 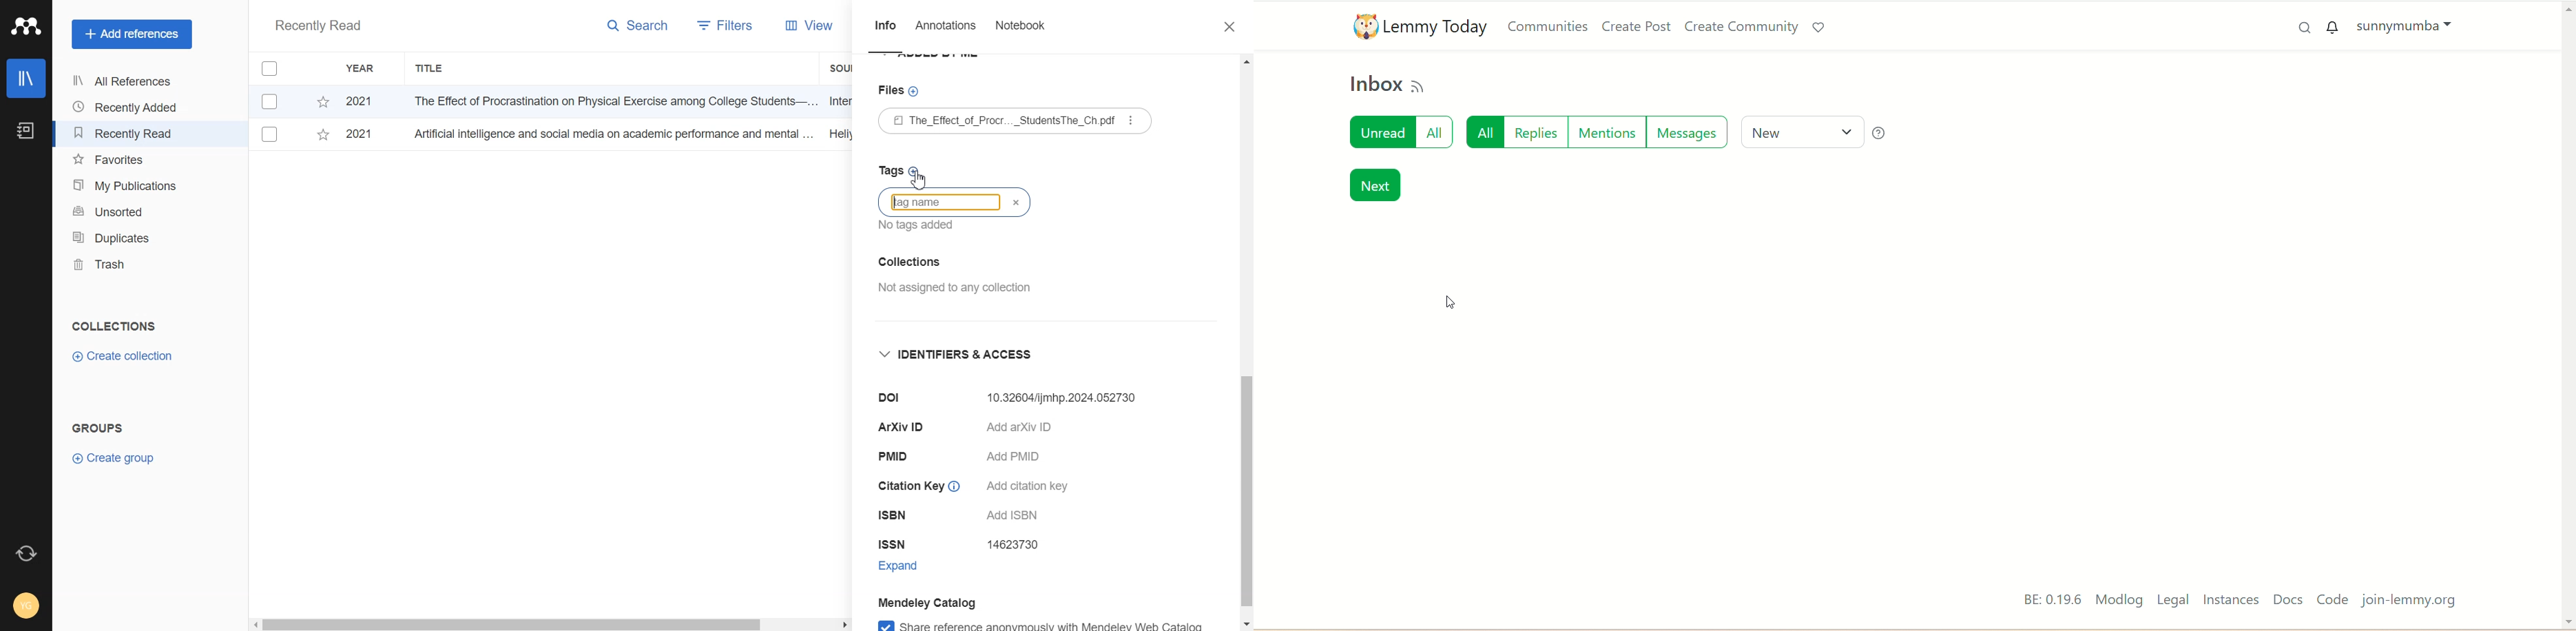 What do you see at coordinates (928, 602) in the screenshot?
I see `Mendeley Catalog` at bounding box center [928, 602].